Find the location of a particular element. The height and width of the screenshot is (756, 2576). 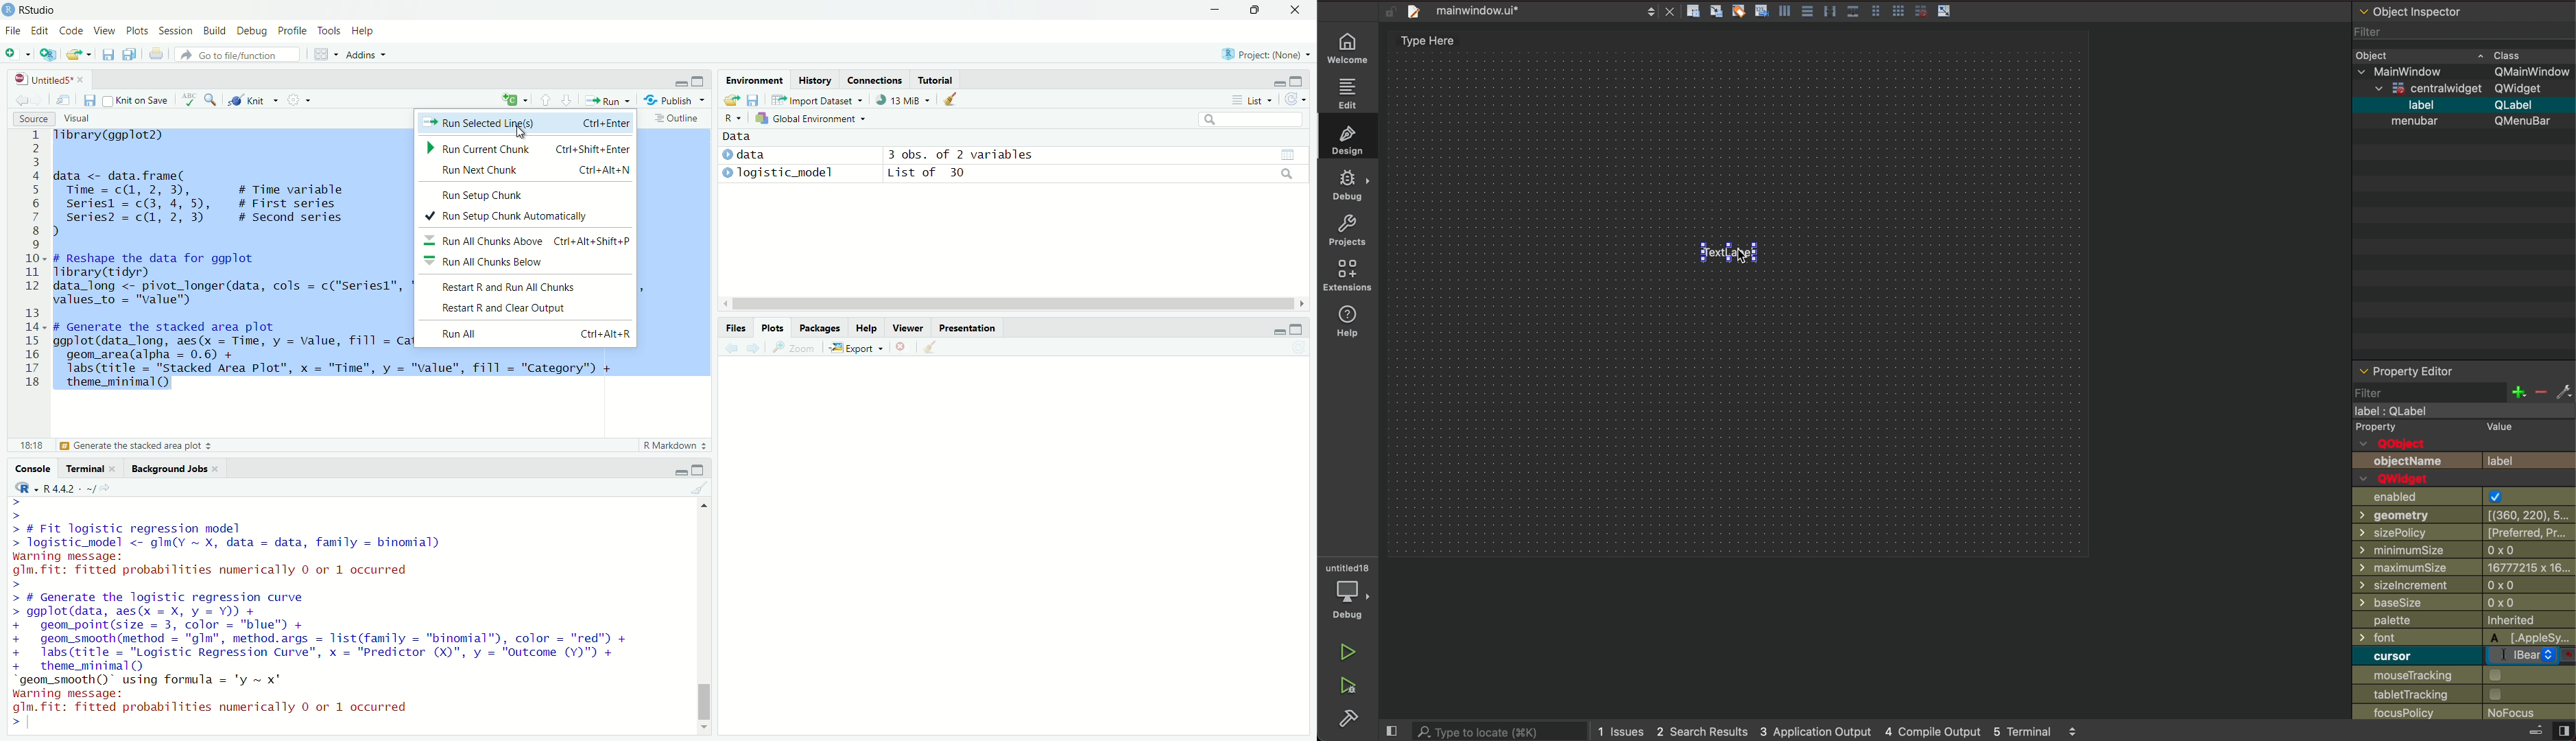

History is located at coordinates (813, 78).